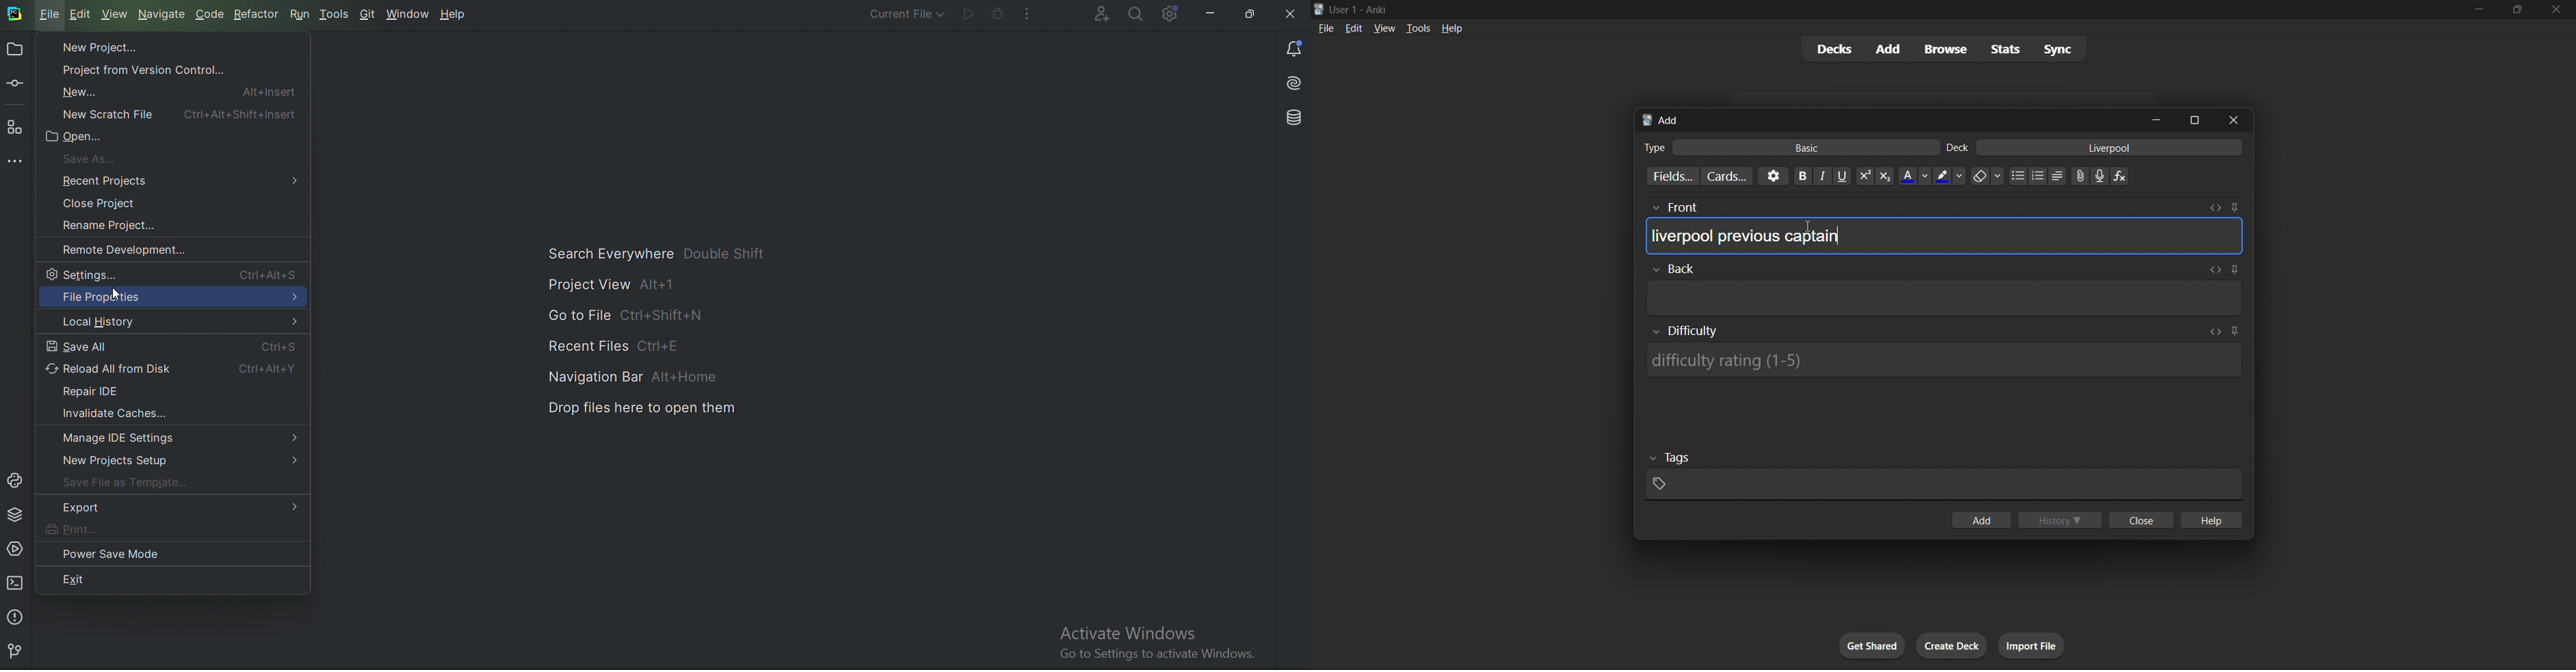 Image resolution: width=2576 pixels, height=672 pixels. Describe the element at coordinates (1944, 231) in the screenshot. I see `card front input box` at that location.